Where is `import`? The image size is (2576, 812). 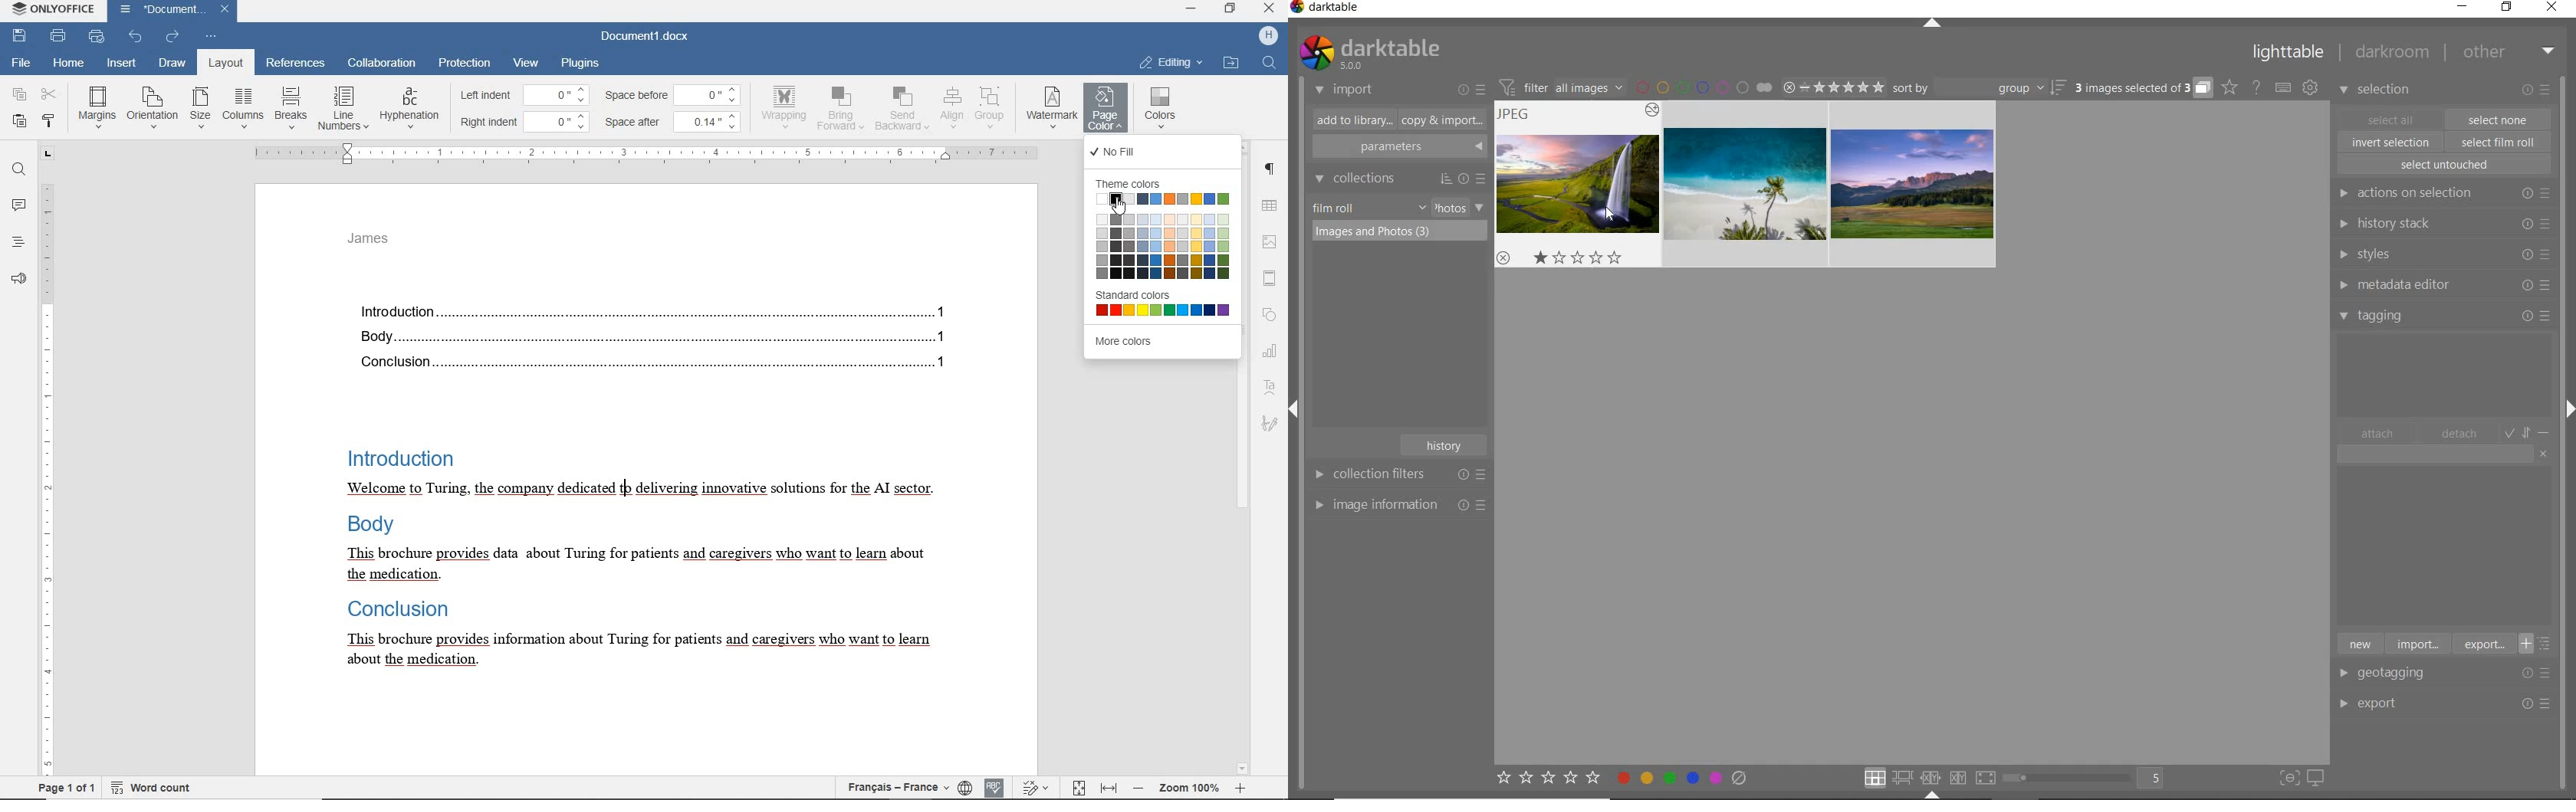 import is located at coordinates (1345, 90).